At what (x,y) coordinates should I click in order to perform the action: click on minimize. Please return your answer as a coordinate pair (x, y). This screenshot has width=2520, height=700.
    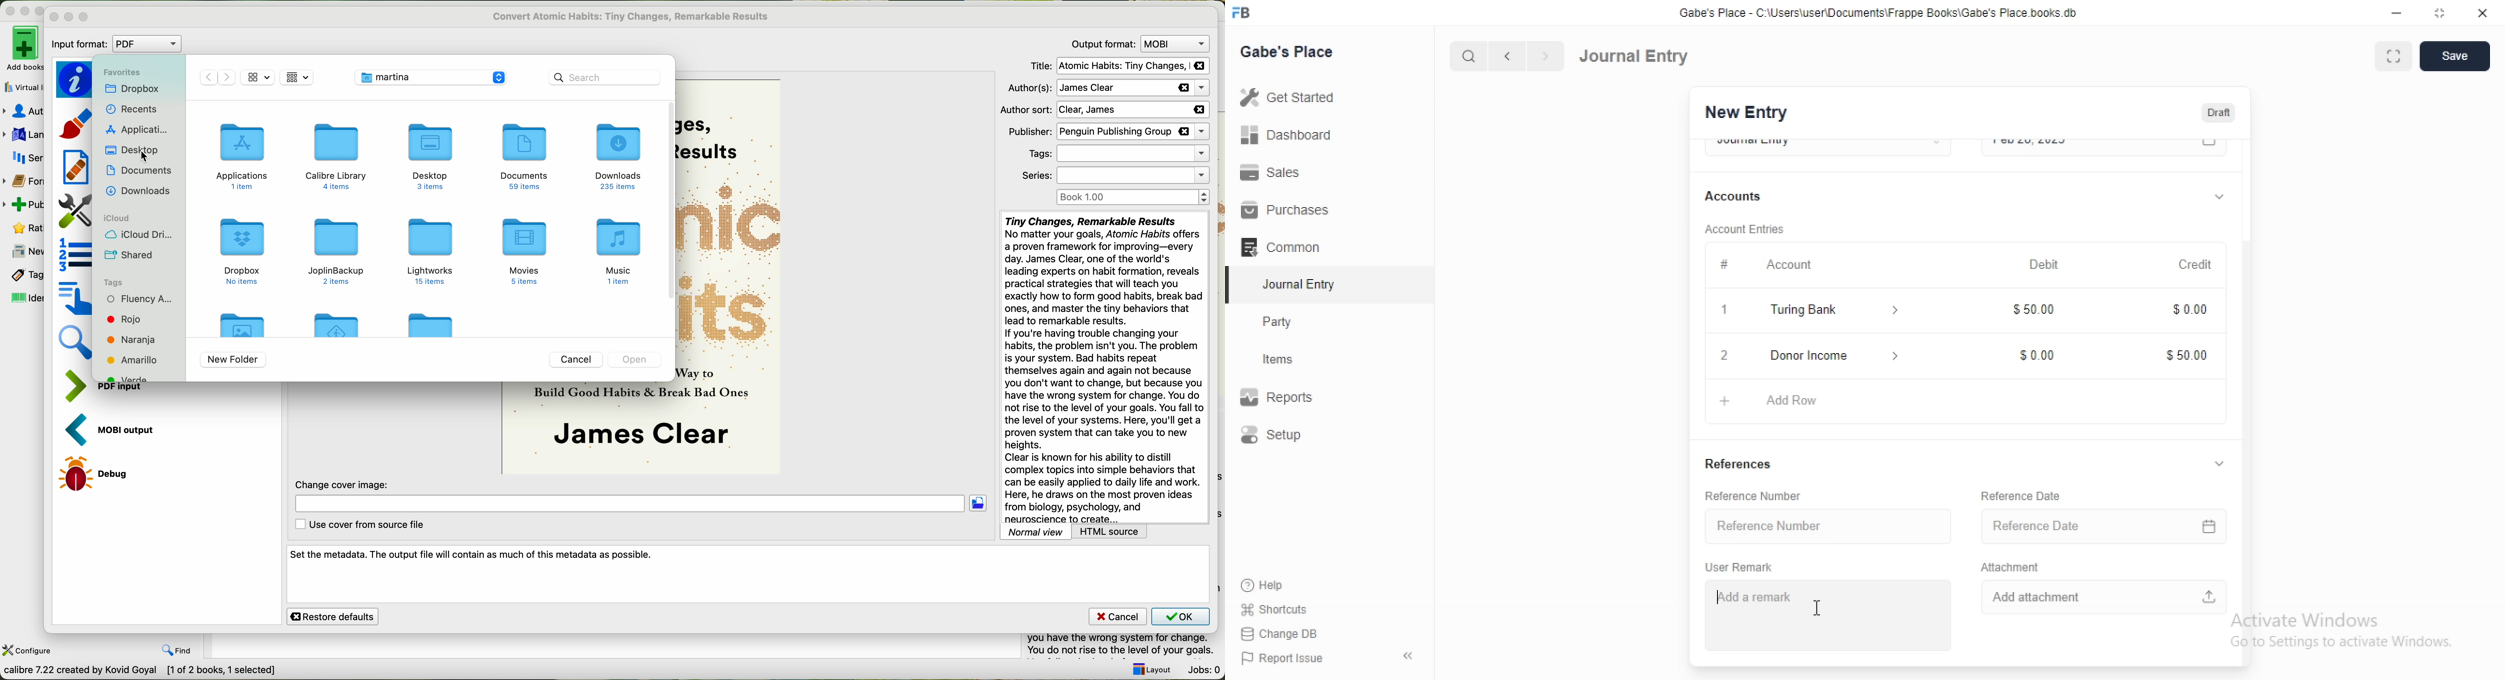
    Looking at the image, I should click on (2395, 16).